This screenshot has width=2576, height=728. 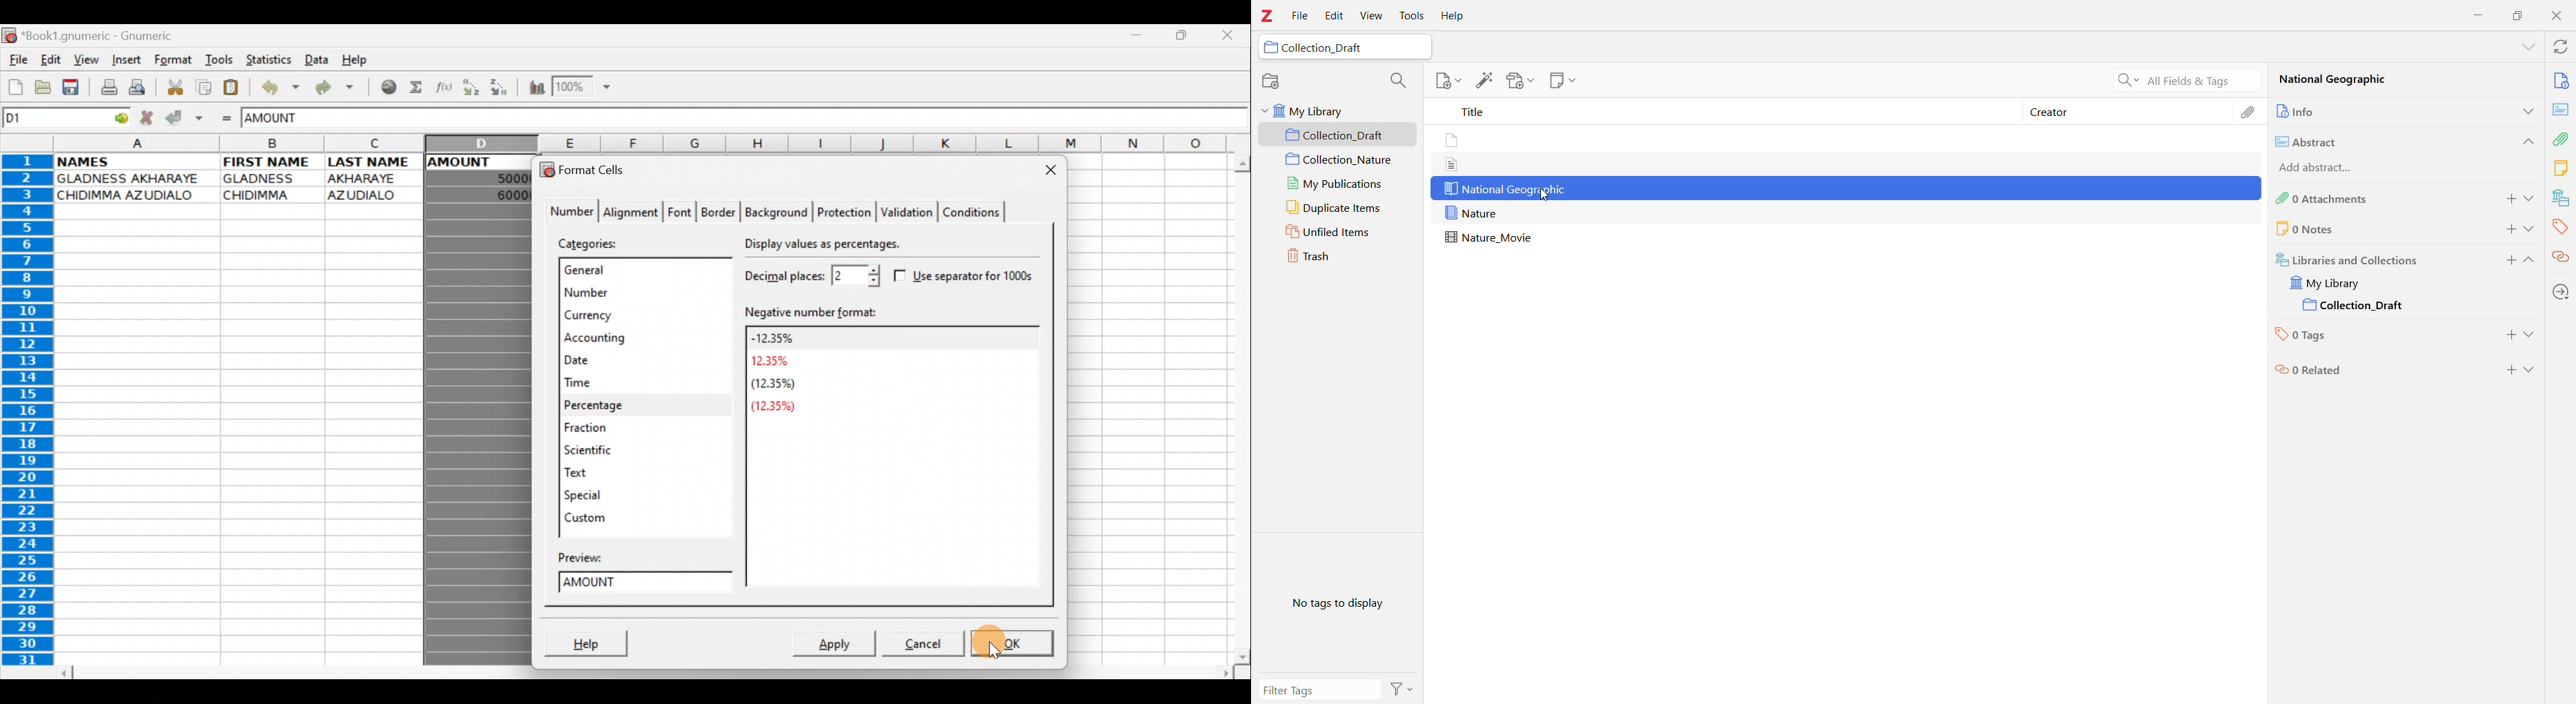 I want to click on New Collection, so click(x=1271, y=82).